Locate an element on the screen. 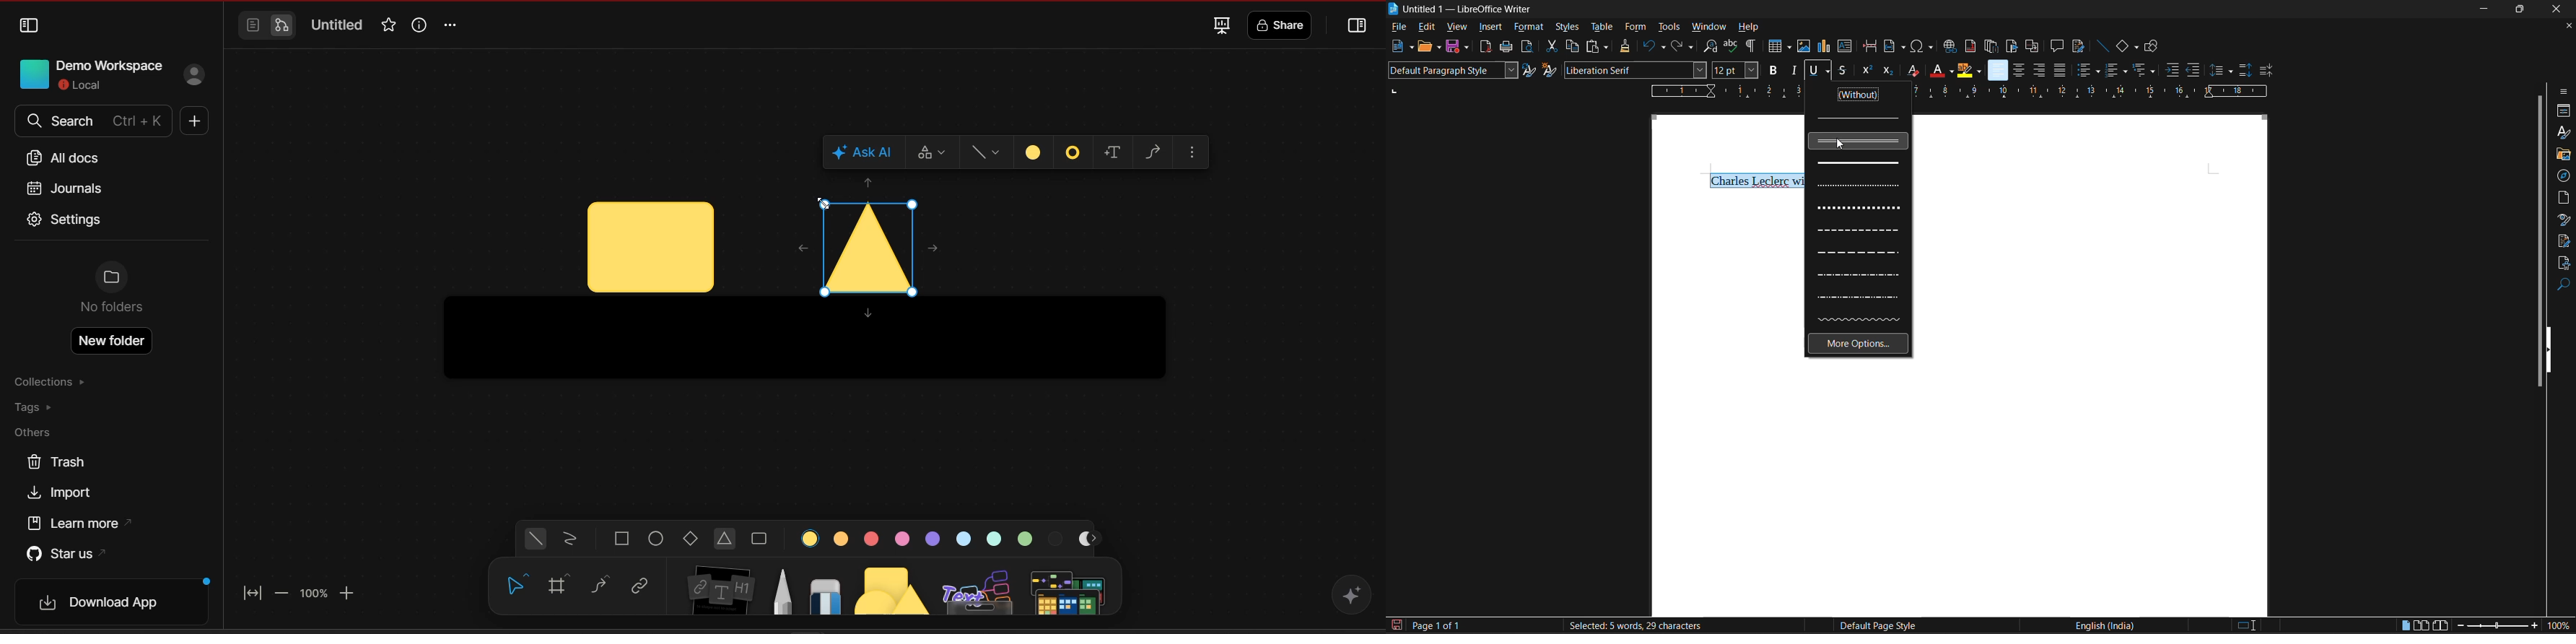  square is located at coordinates (622, 539).